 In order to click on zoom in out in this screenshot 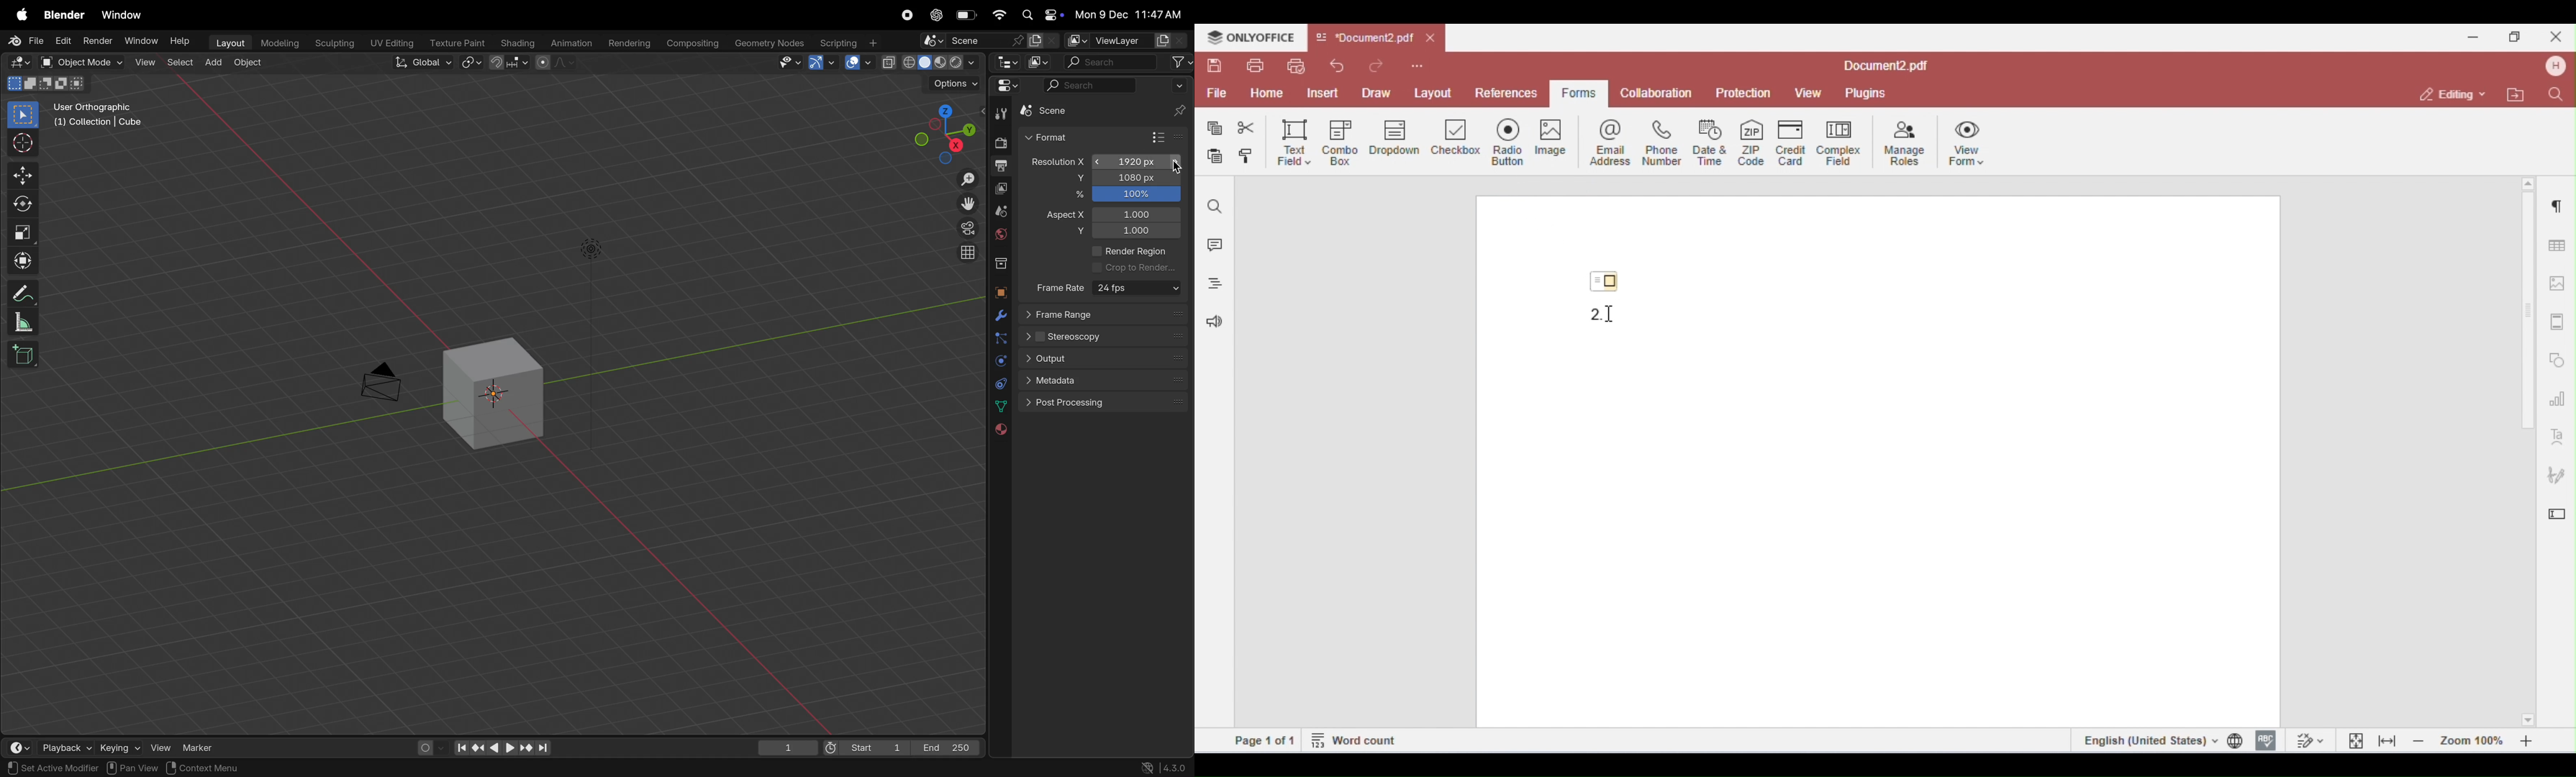, I will do `click(964, 180)`.